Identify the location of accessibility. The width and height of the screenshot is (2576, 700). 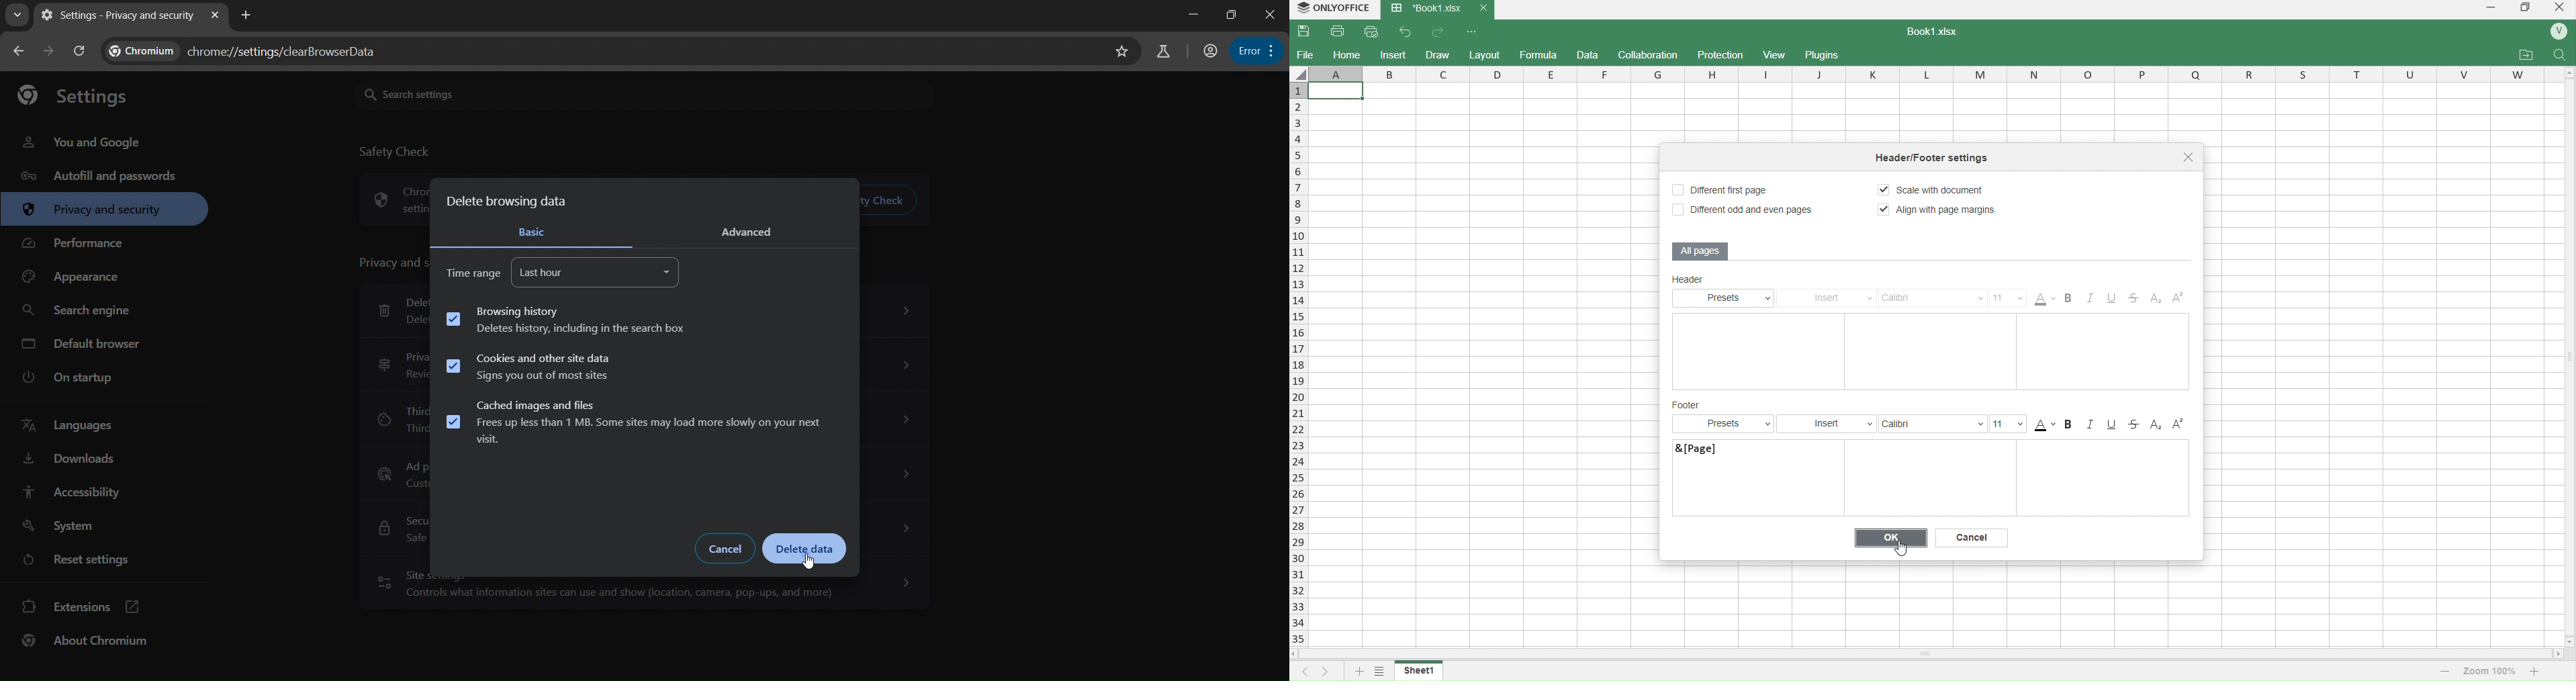
(74, 490).